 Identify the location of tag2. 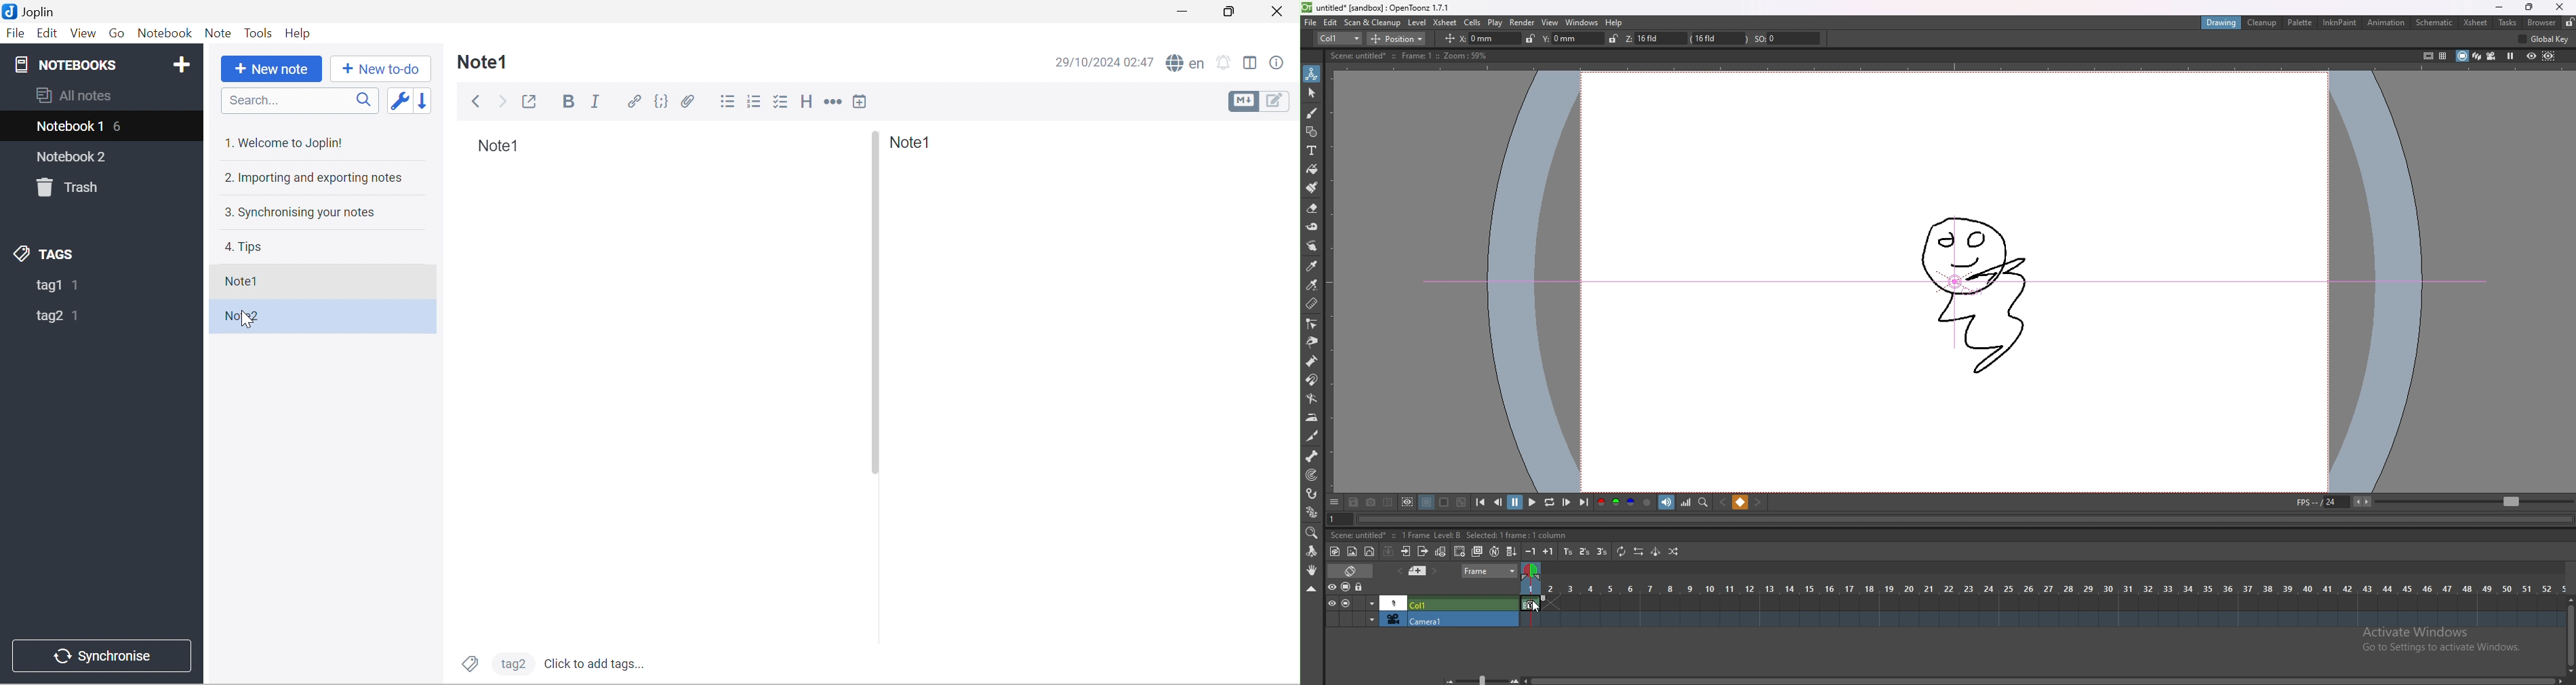
(48, 318).